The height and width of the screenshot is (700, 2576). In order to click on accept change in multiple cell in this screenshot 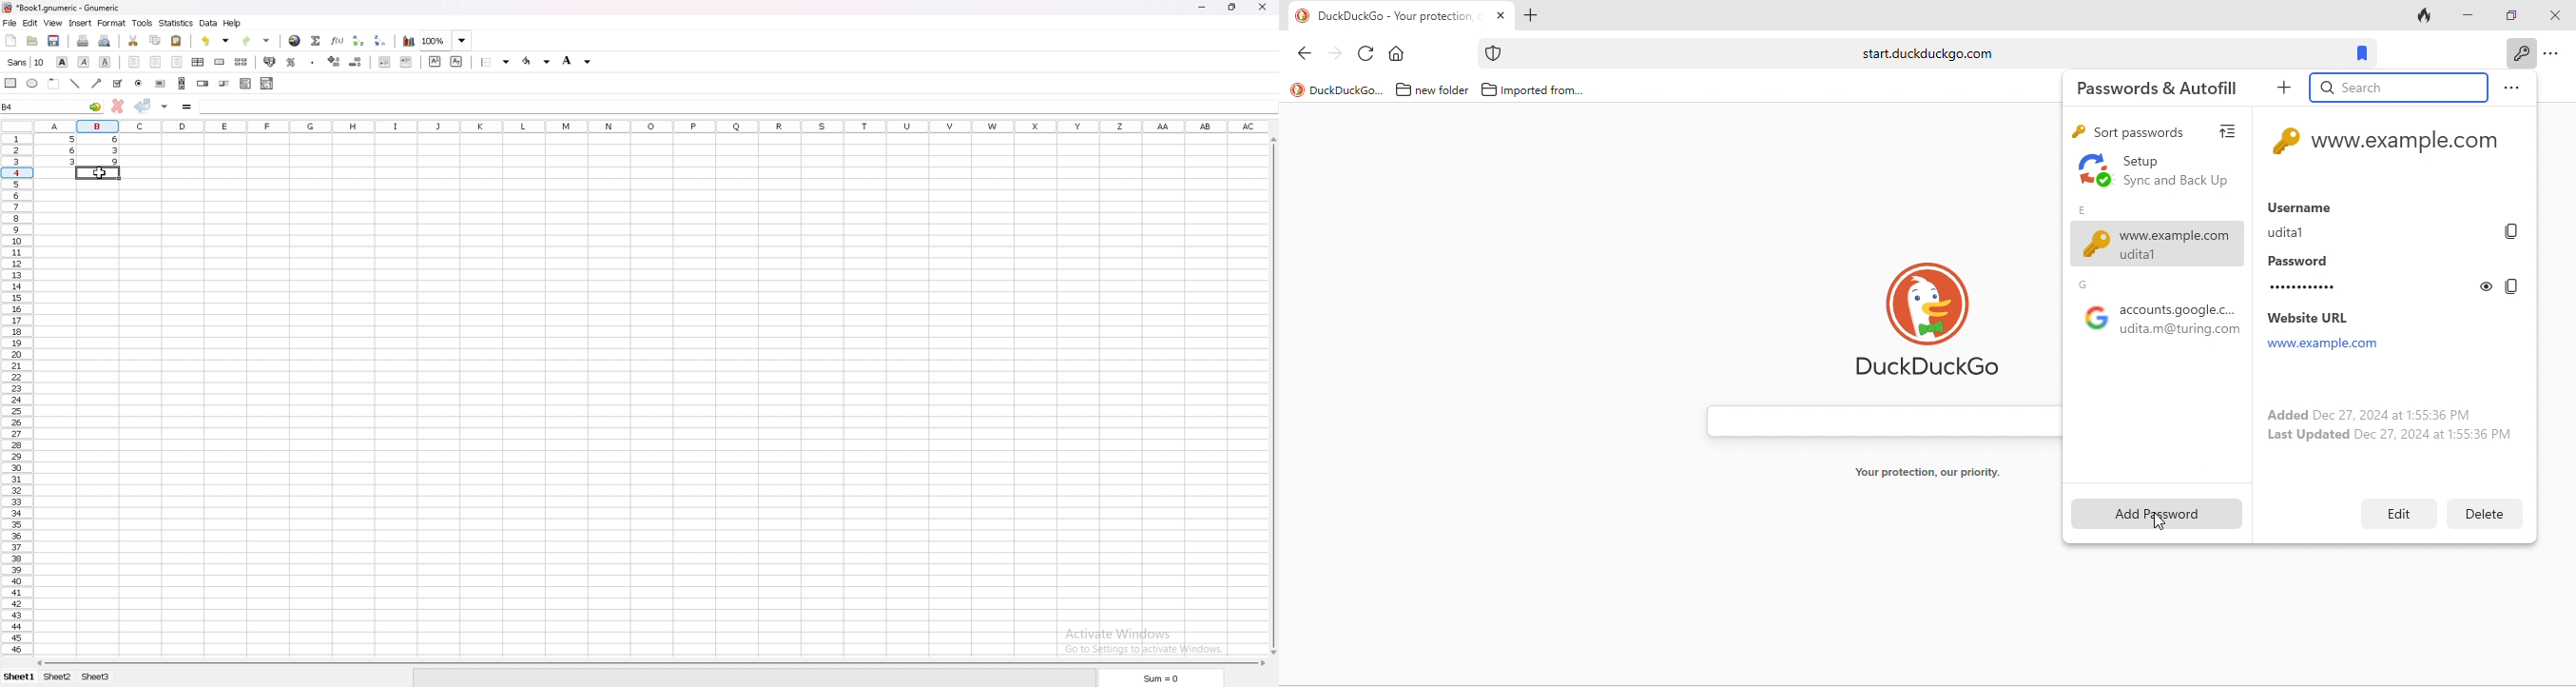, I will do `click(165, 107)`.